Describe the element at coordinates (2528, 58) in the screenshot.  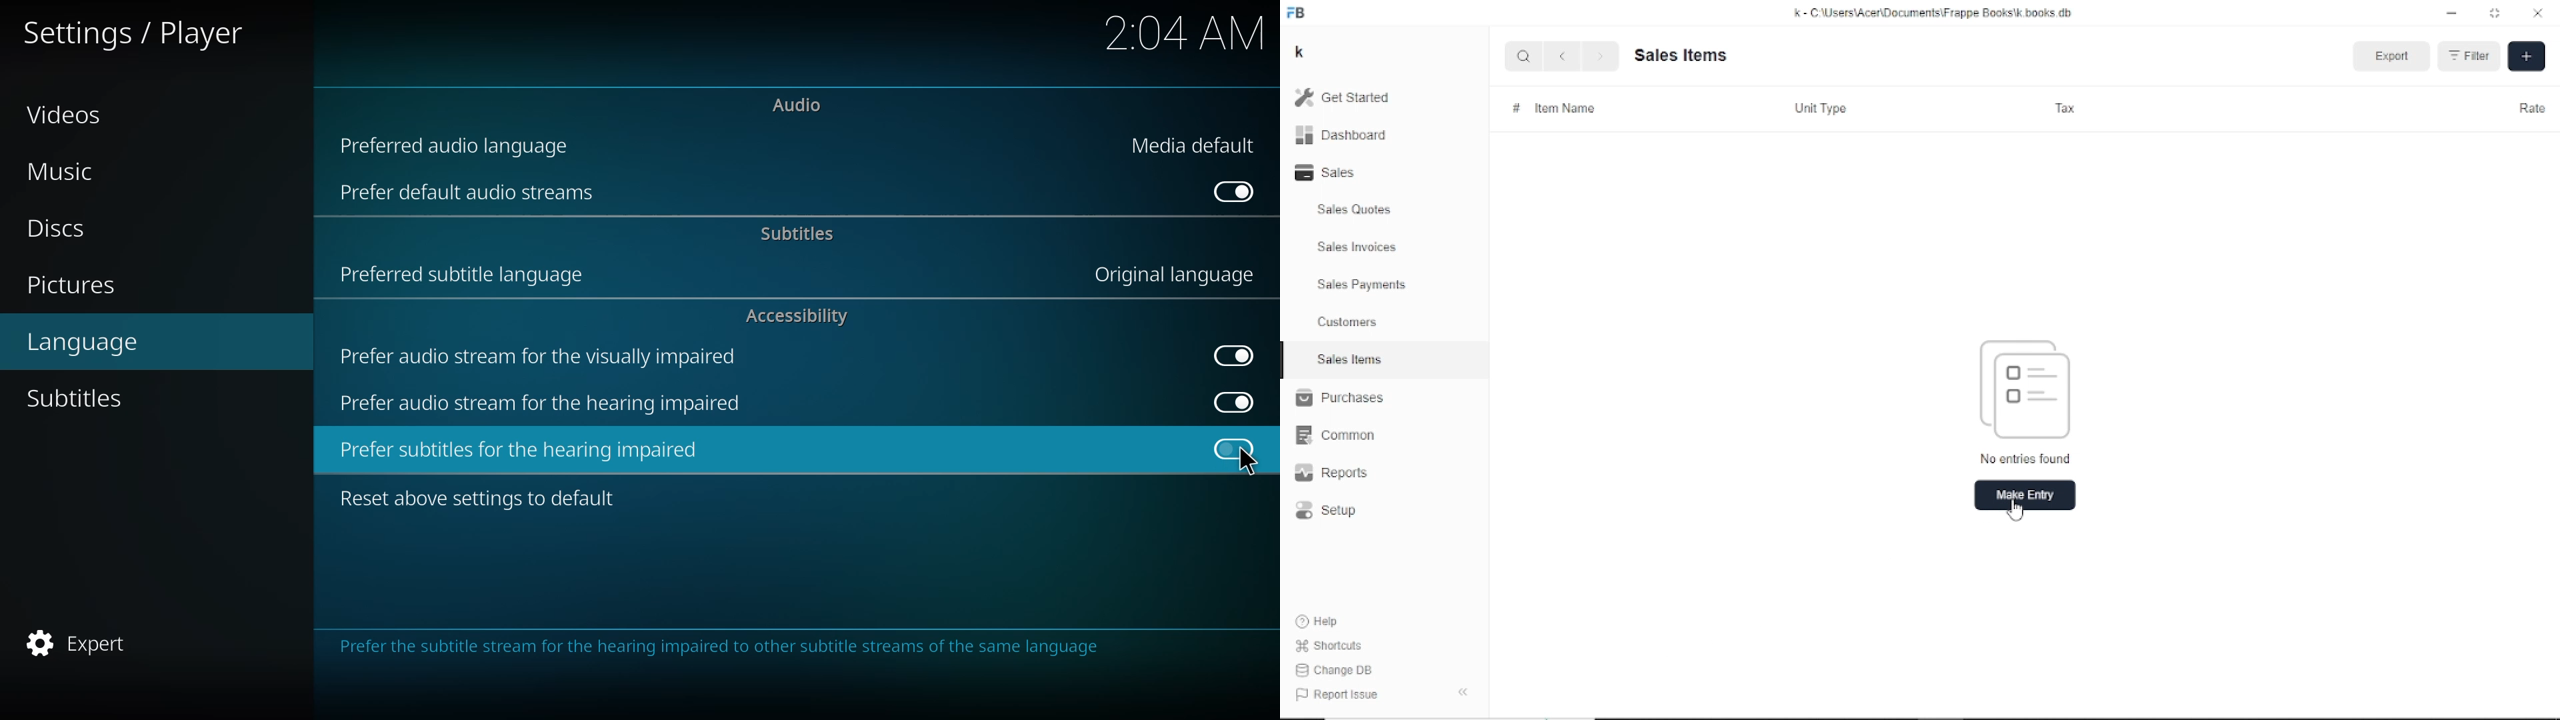
I see `Add item` at that location.